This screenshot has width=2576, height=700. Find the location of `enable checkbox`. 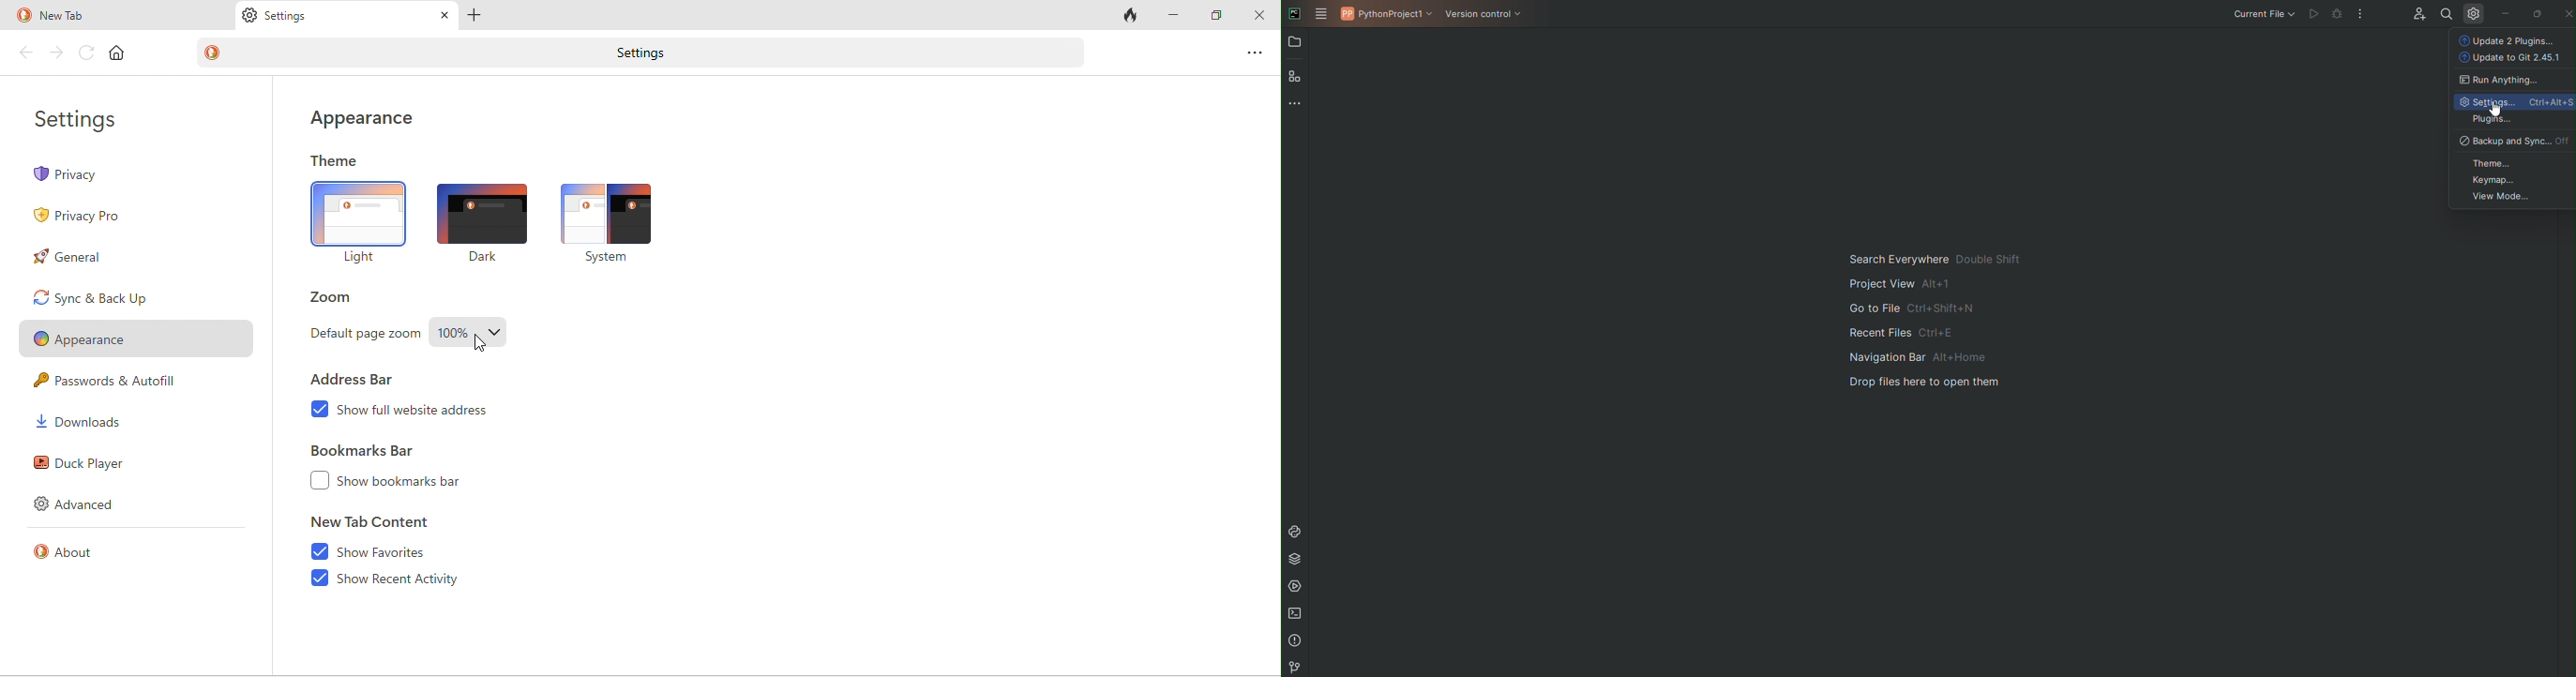

enable checkbox is located at coordinates (319, 407).